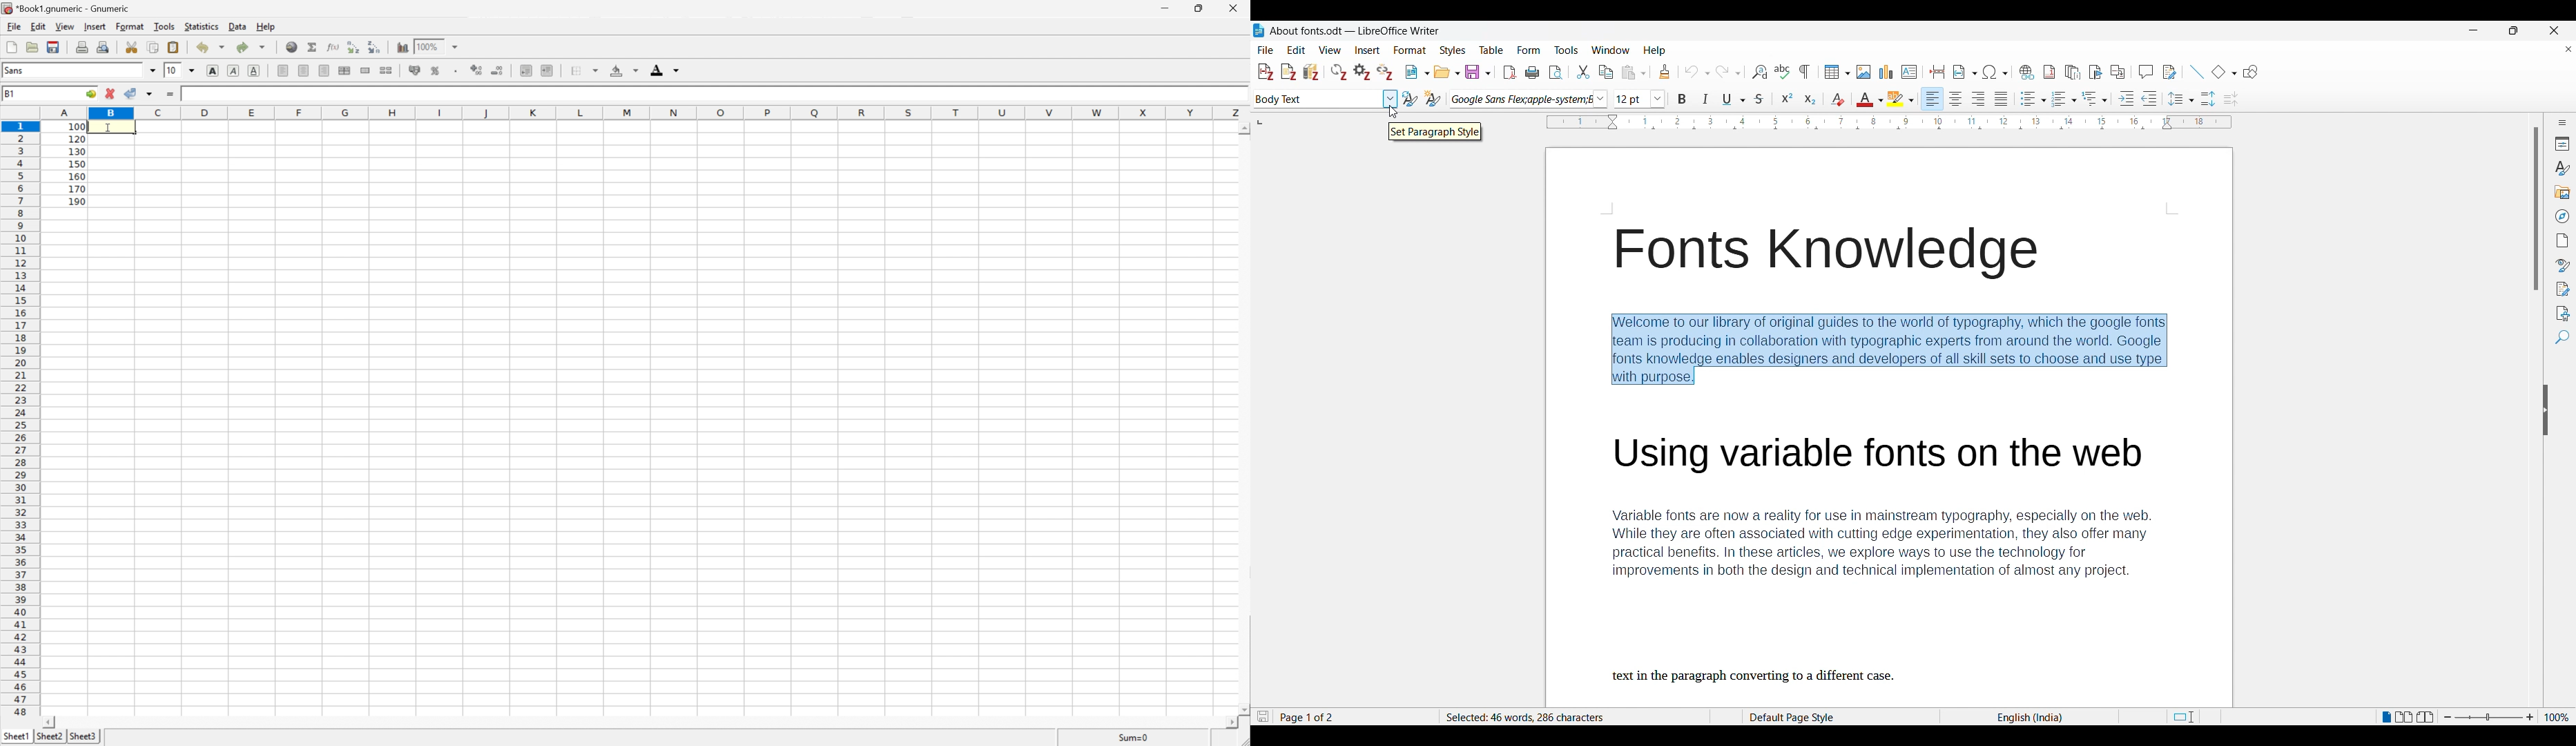  What do you see at coordinates (2049, 72) in the screenshot?
I see `Insert footnote` at bounding box center [2049, 72].